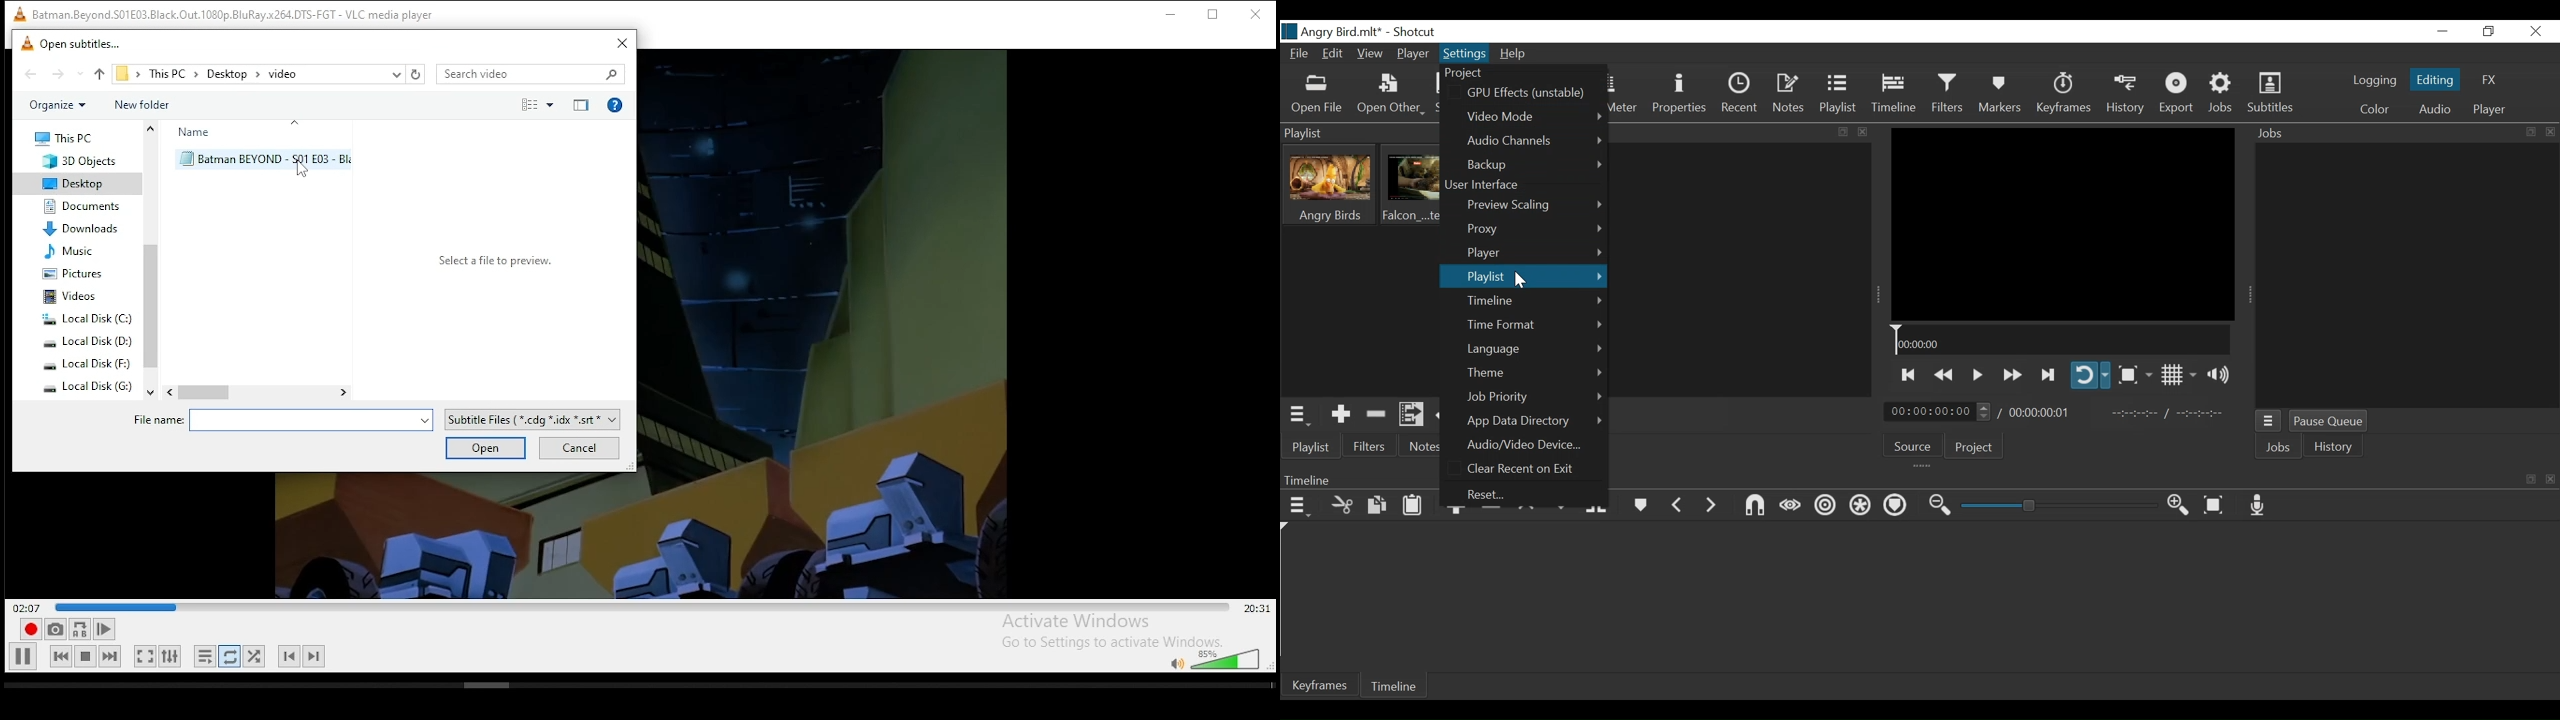 Image resolution: width=2576 pixels, height=728 pixels. What do you see at coordinates (2221, 95) in the screenshot?
I see `Jobs` at bounding box center [2221, 95].